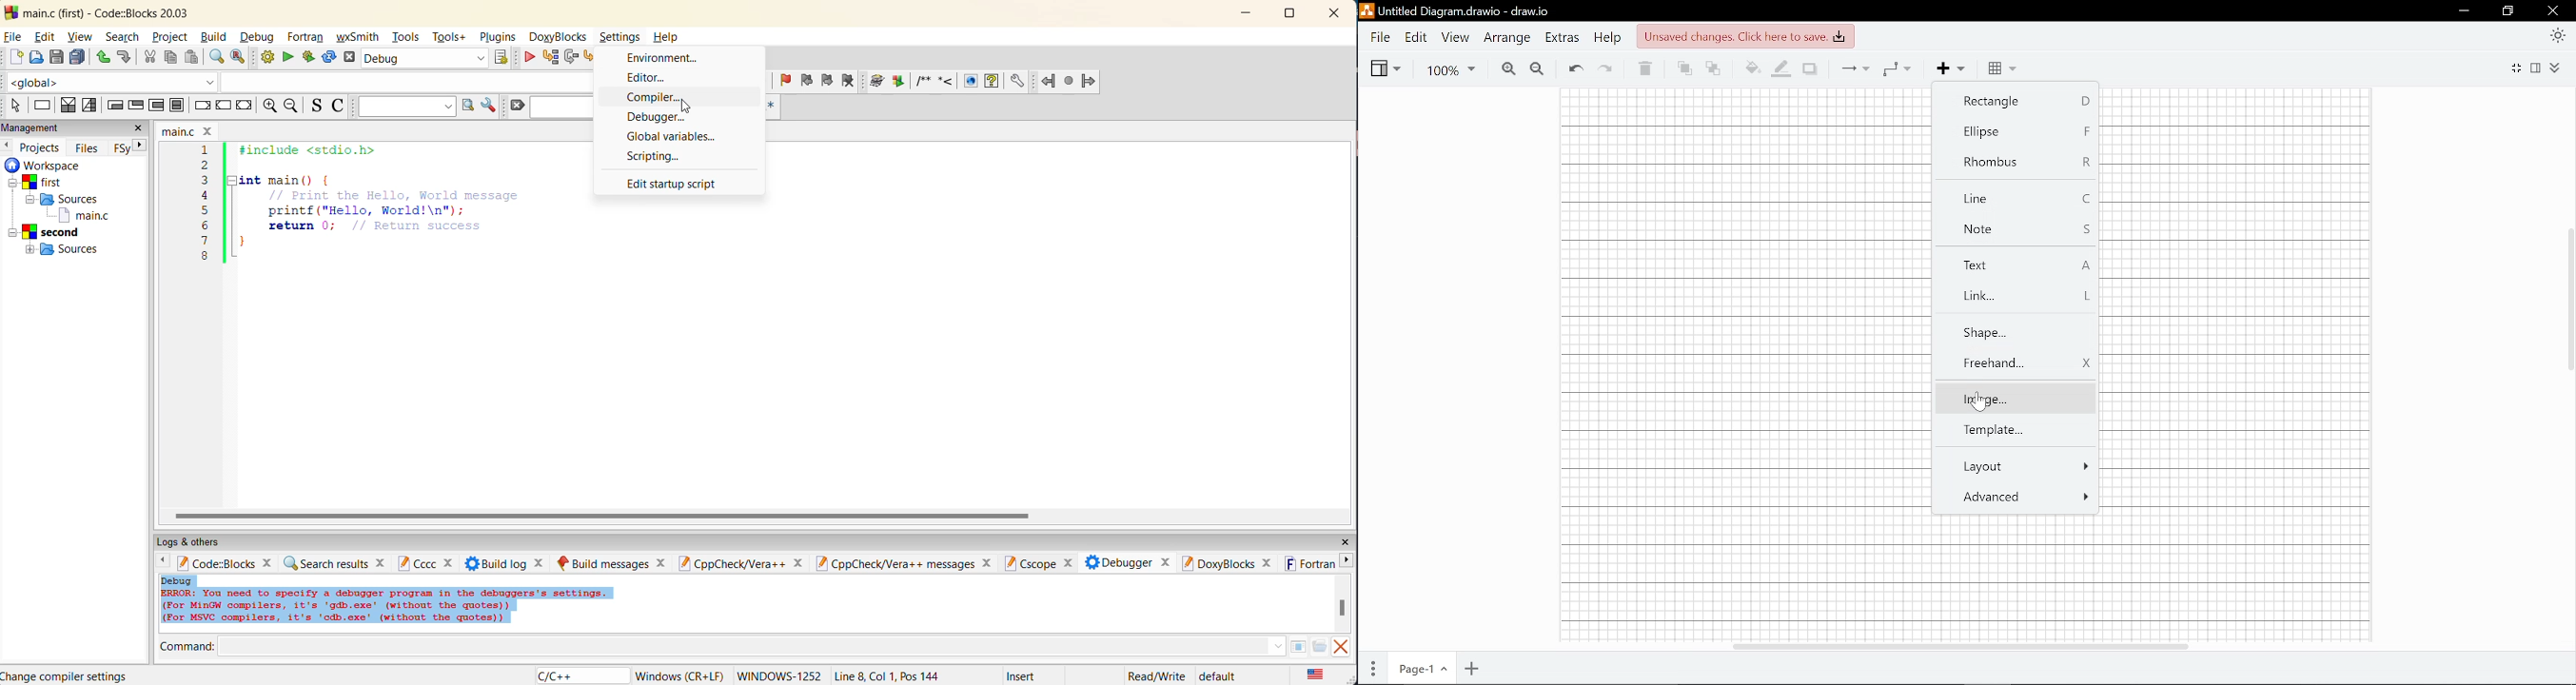  I want to click on debug, so click(259, 35).